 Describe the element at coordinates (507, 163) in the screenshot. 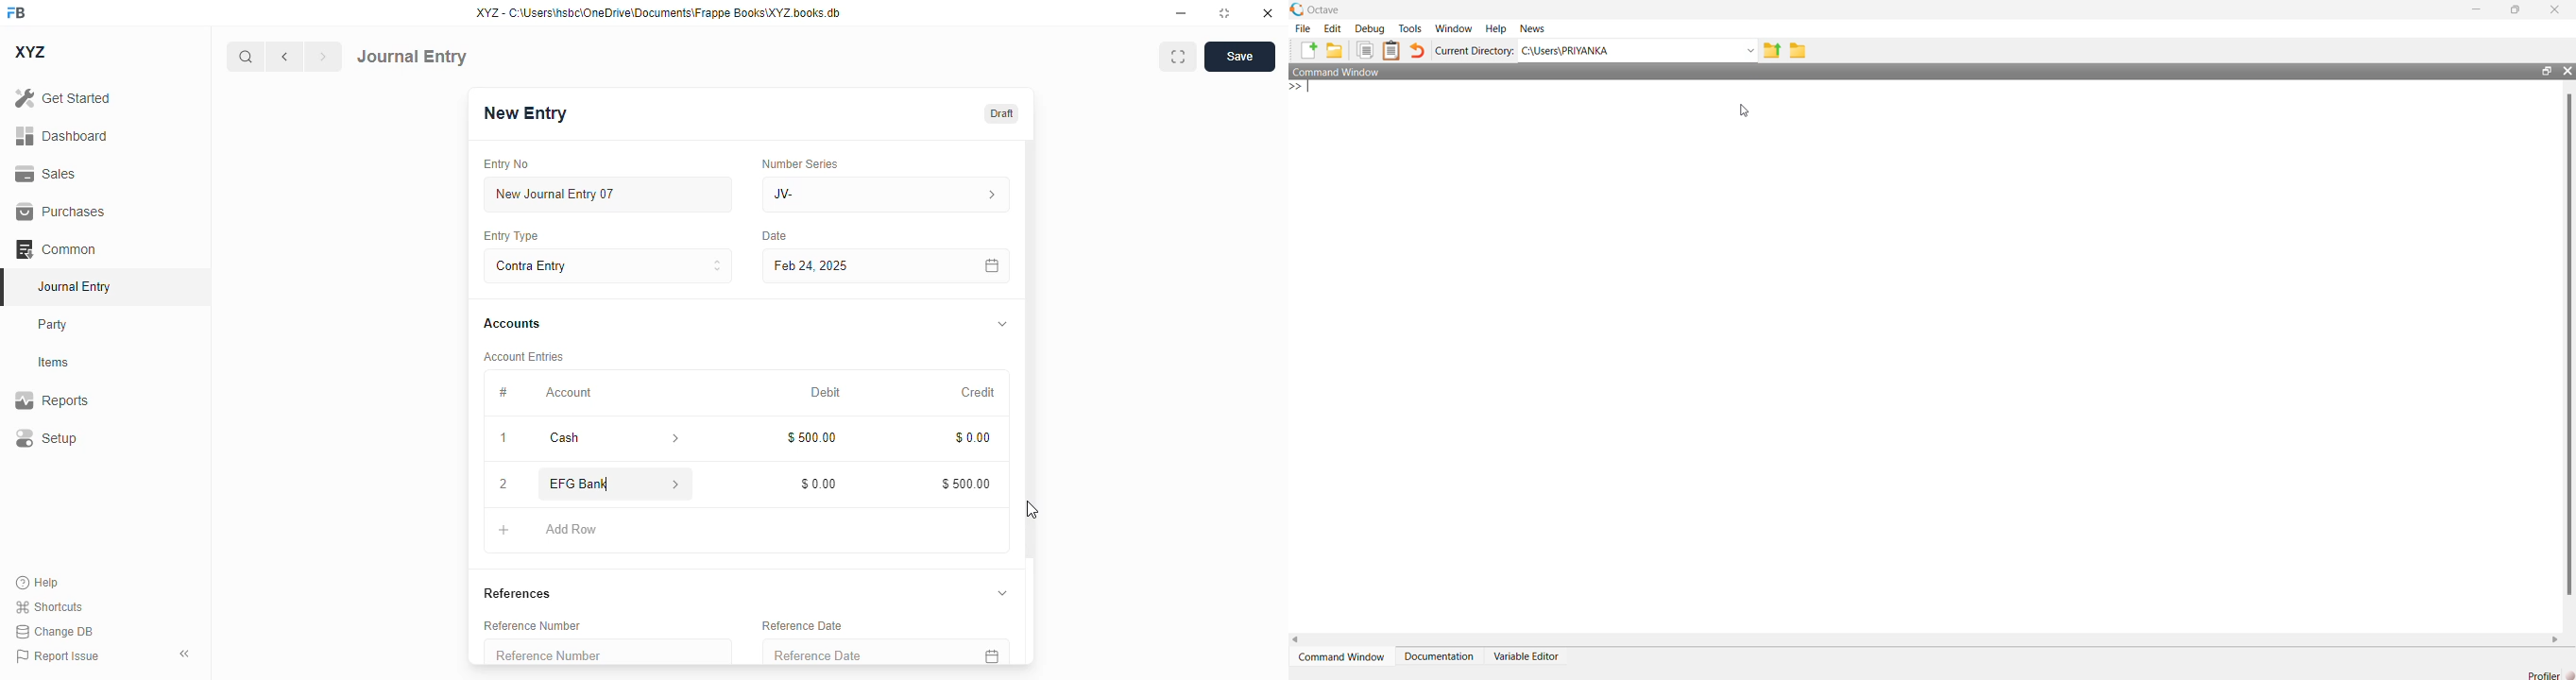

I see `entry no` at that location.